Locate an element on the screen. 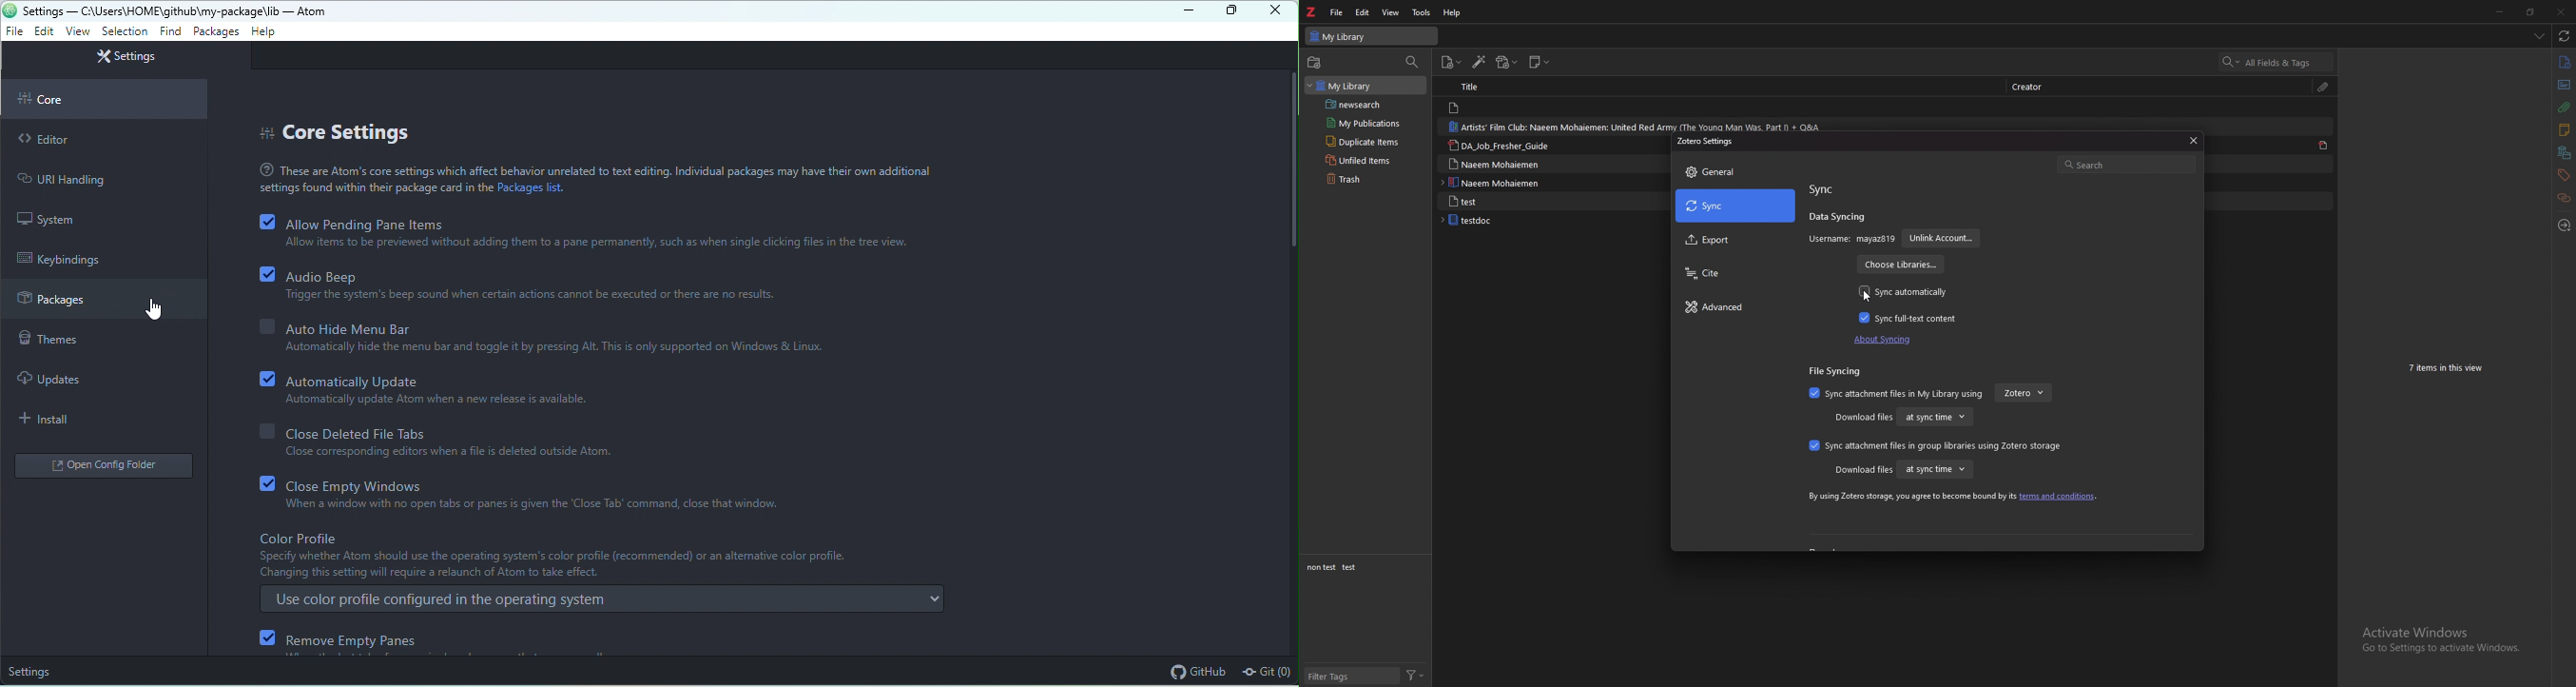  general is located at coordinates (1735, 172).